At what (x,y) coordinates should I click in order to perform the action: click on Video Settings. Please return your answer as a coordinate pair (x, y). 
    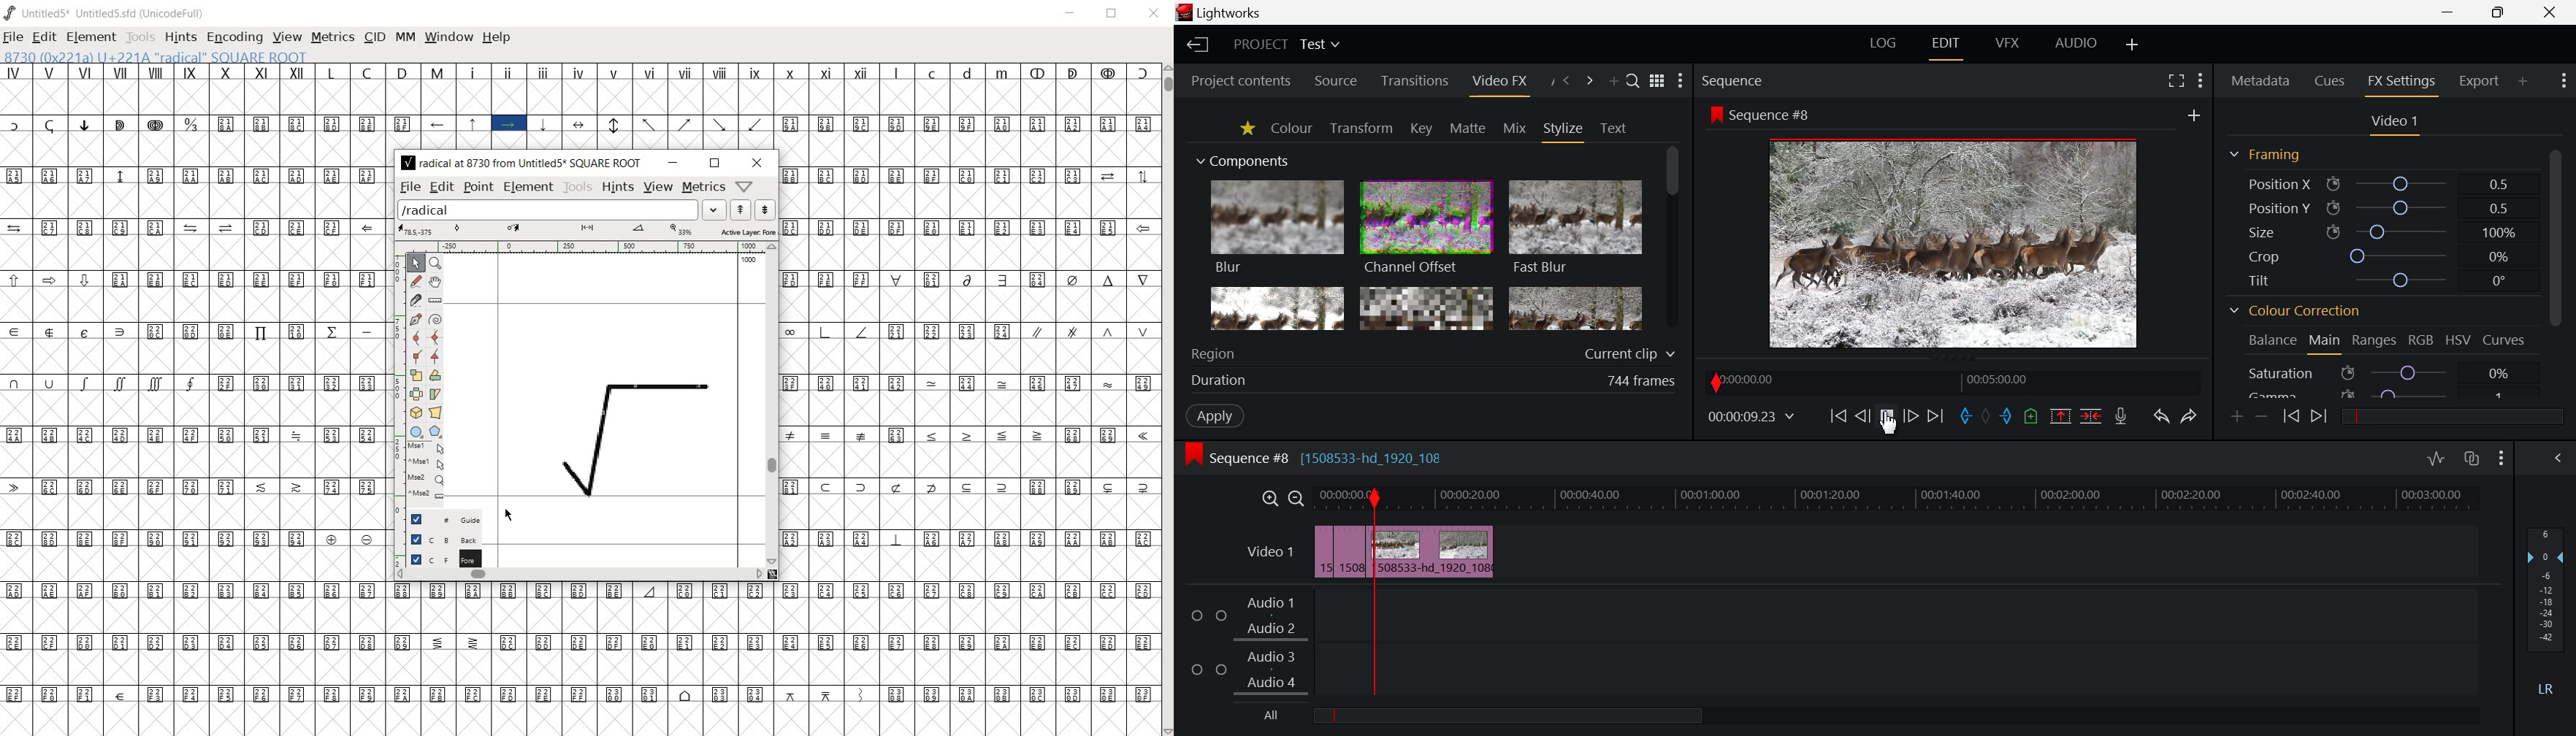
    Looking at the image, I should click on (2393, 123).